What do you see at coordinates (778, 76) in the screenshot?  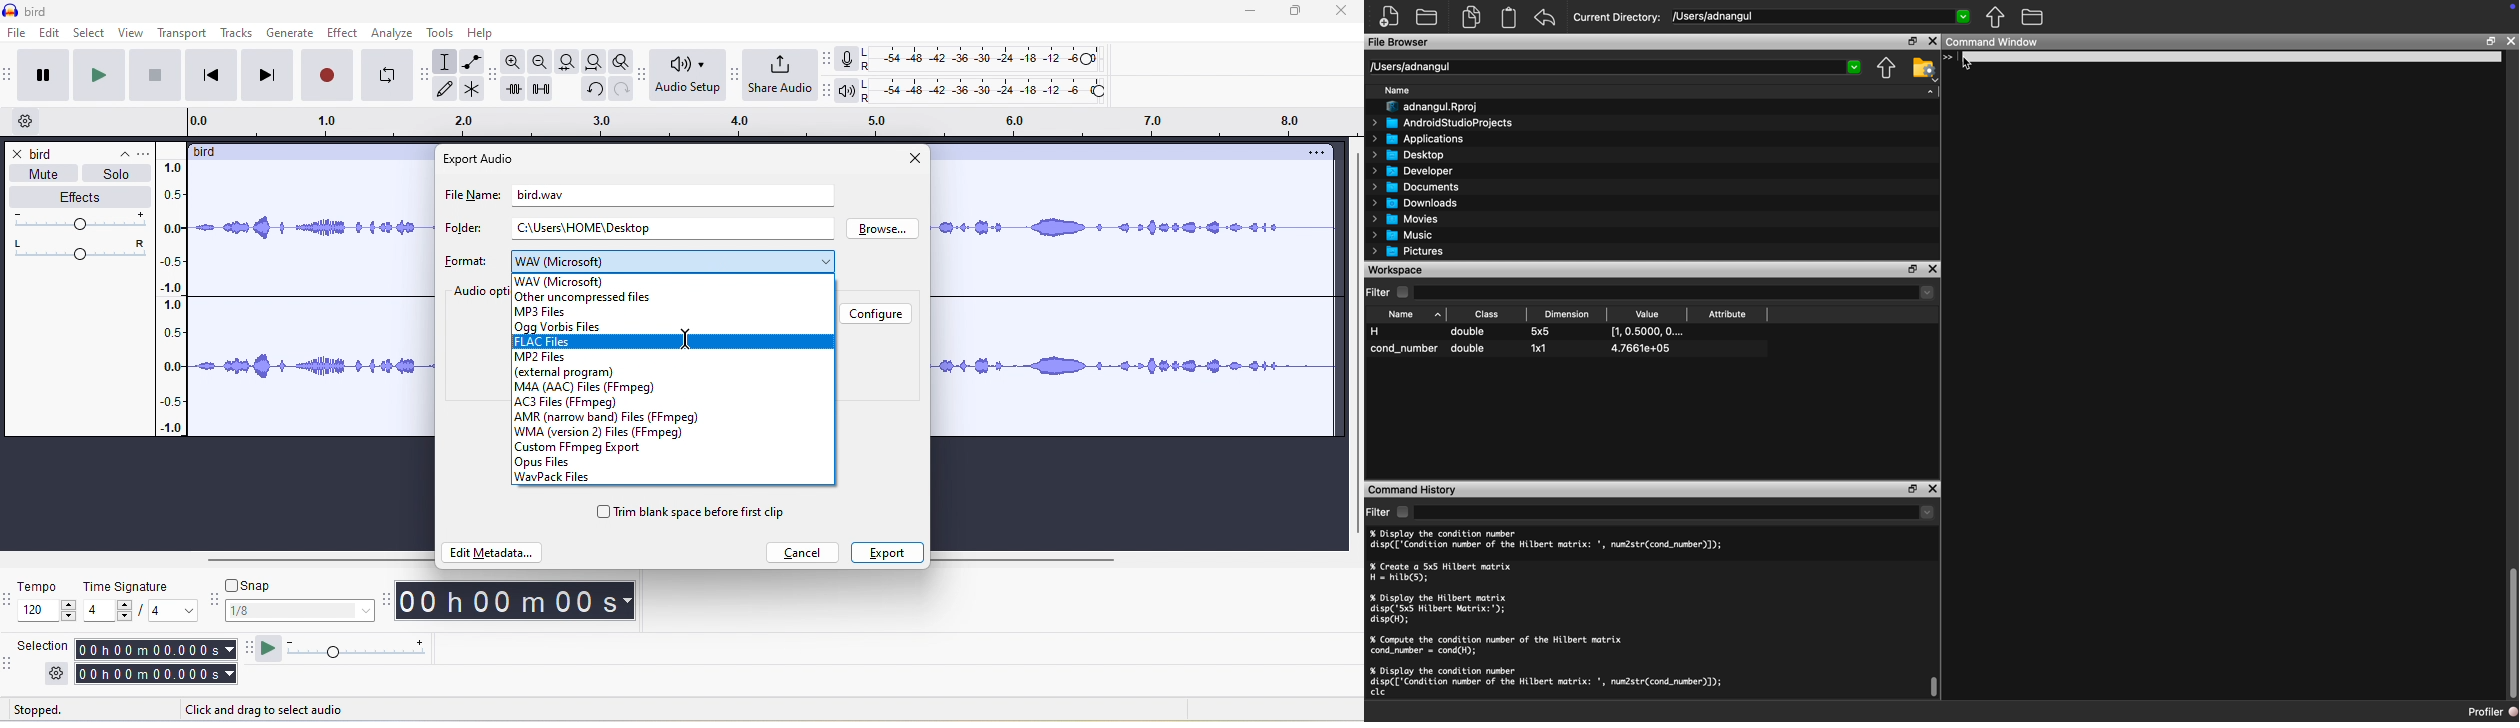 I see `share audio` at bounding box center [778, 76].